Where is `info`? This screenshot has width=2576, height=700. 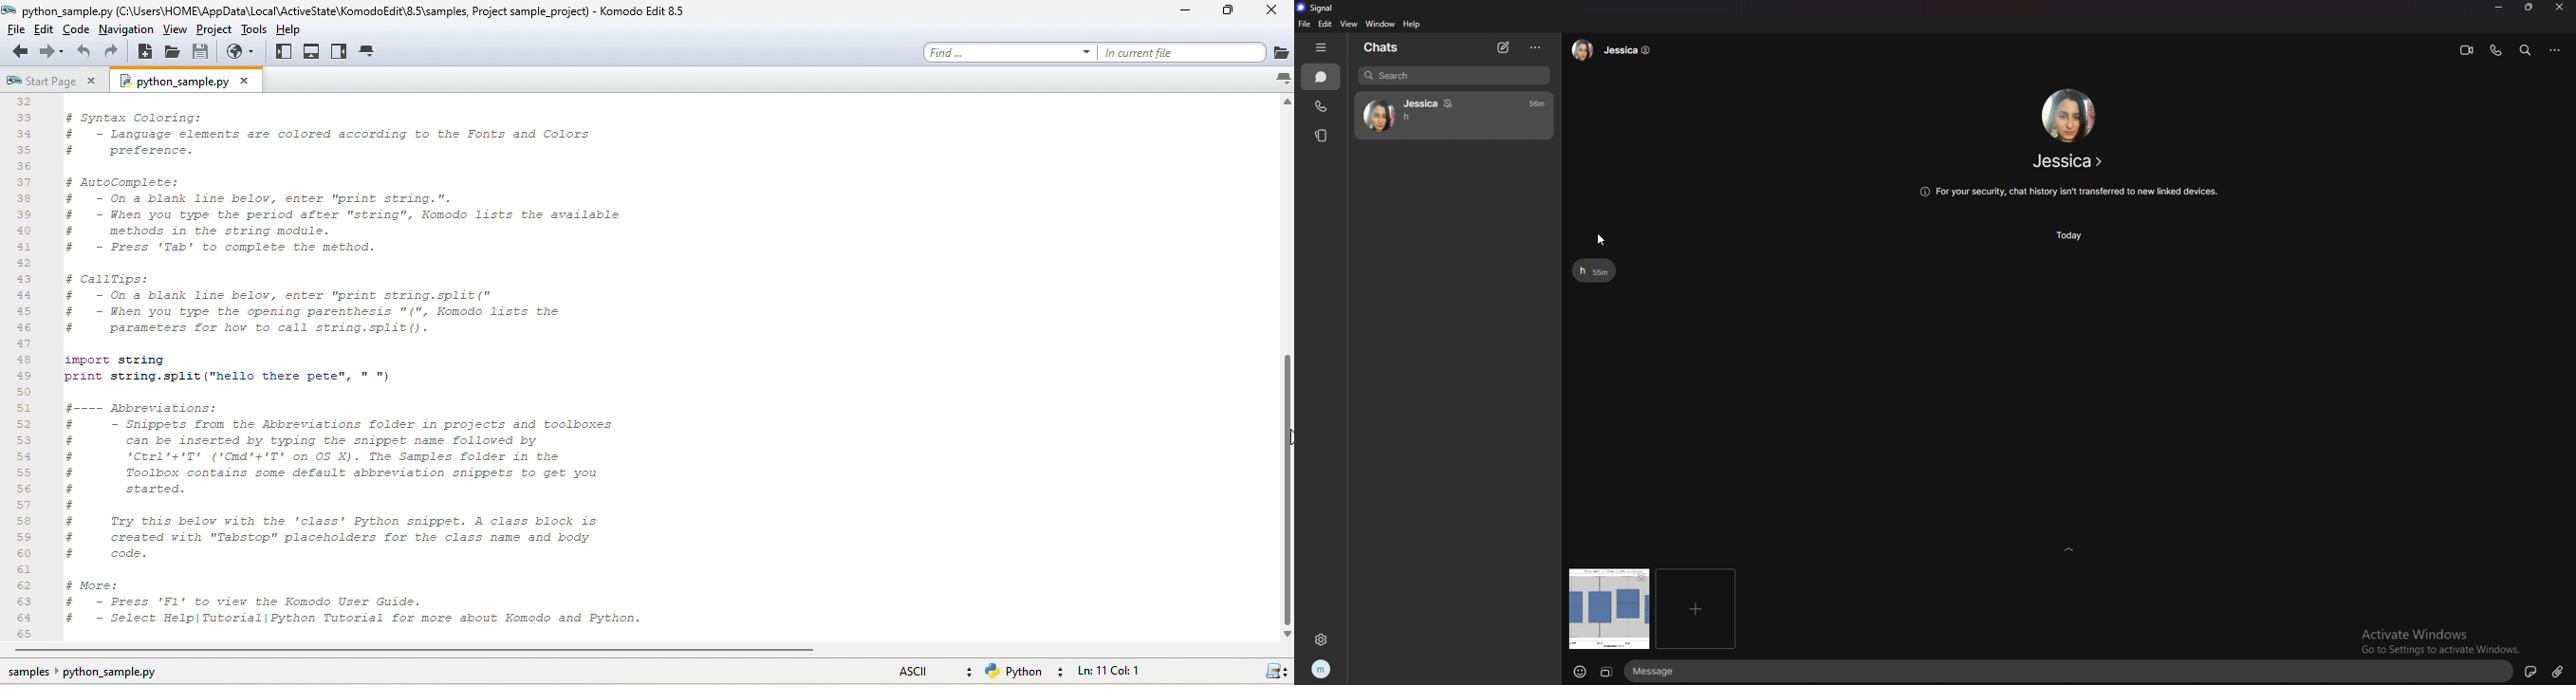 info is located at coordinates (2068, 192).